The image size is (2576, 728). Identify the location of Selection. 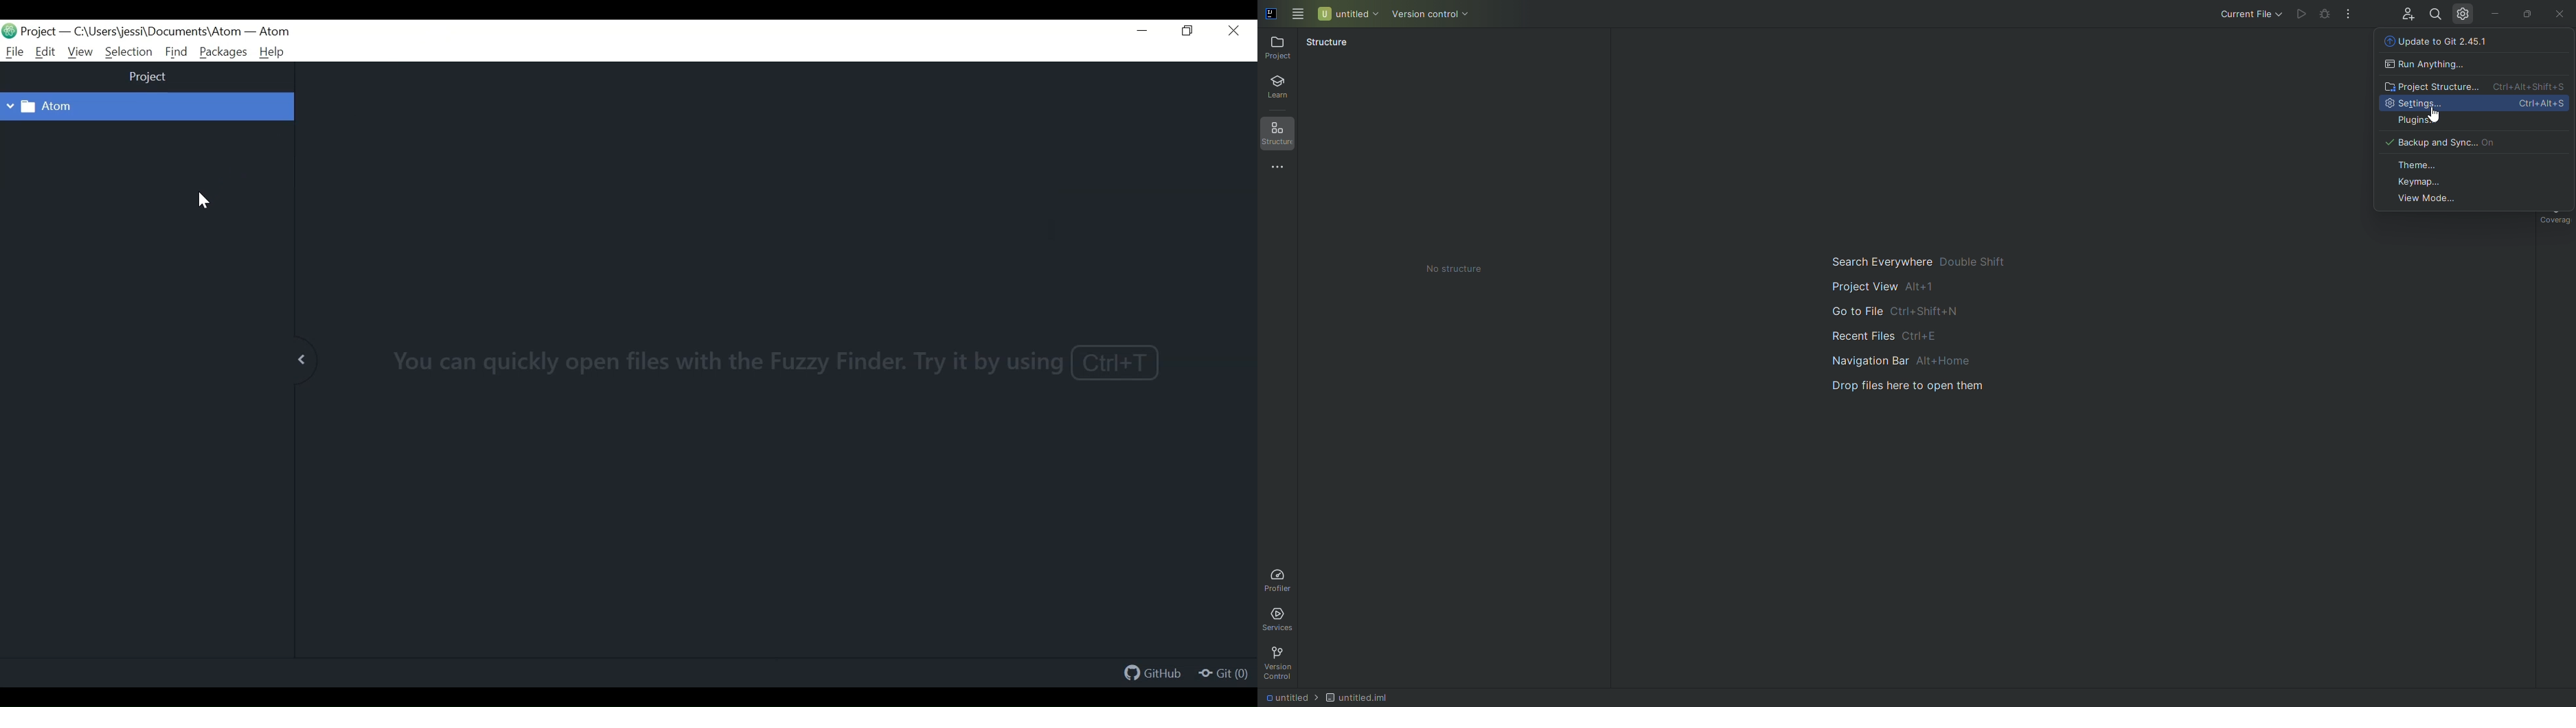
(128, 52).